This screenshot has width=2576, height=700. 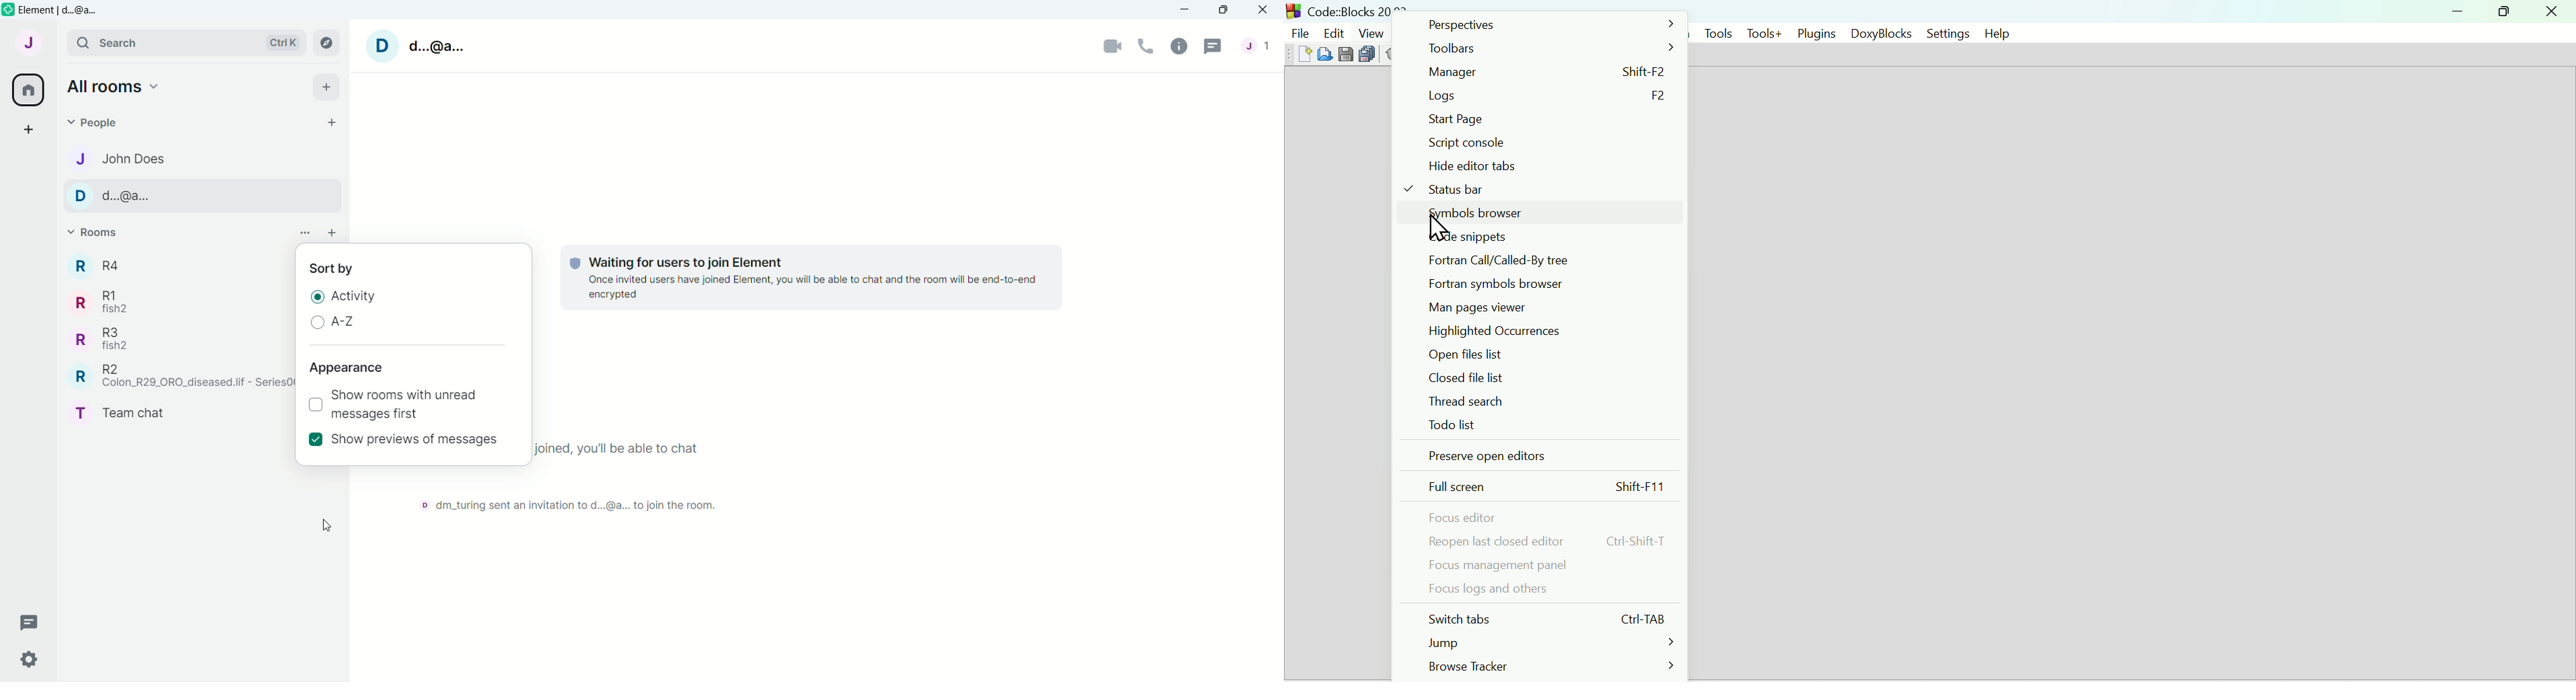 I want to click on Create a space, so click(x=31, y=128).